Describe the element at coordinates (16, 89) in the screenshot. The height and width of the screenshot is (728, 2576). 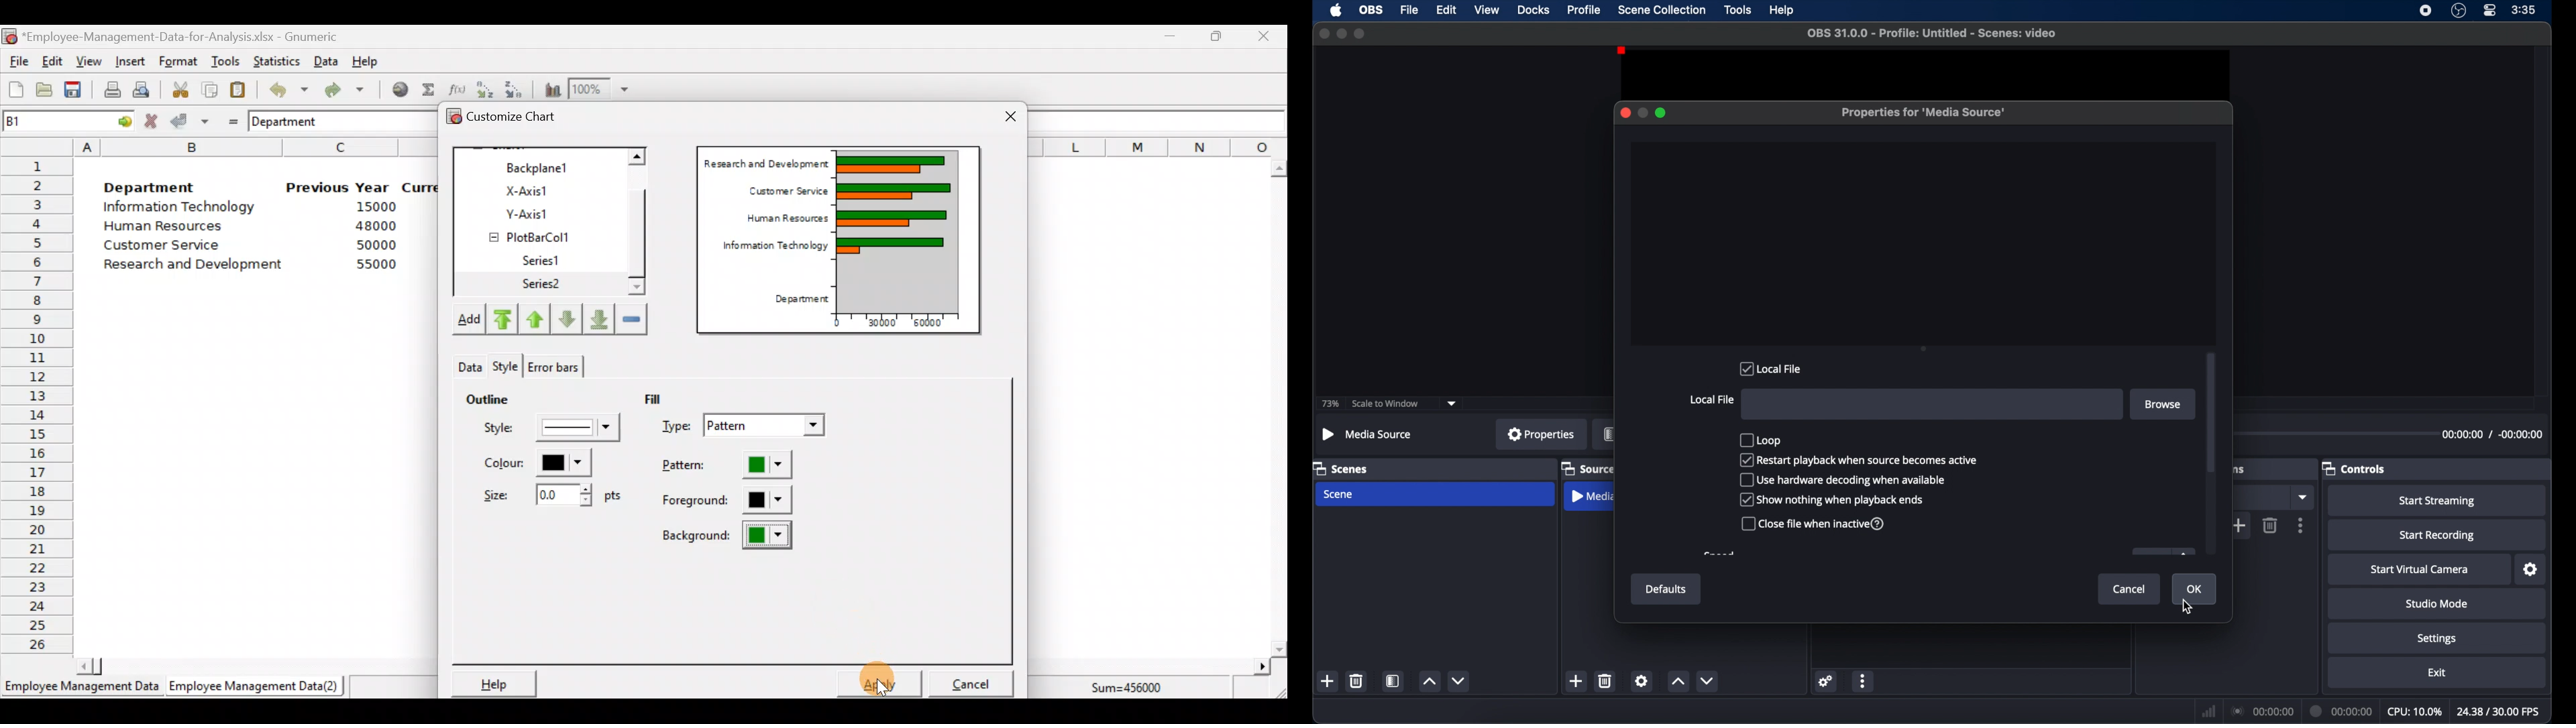
I see `Create a new workbook` at that location.